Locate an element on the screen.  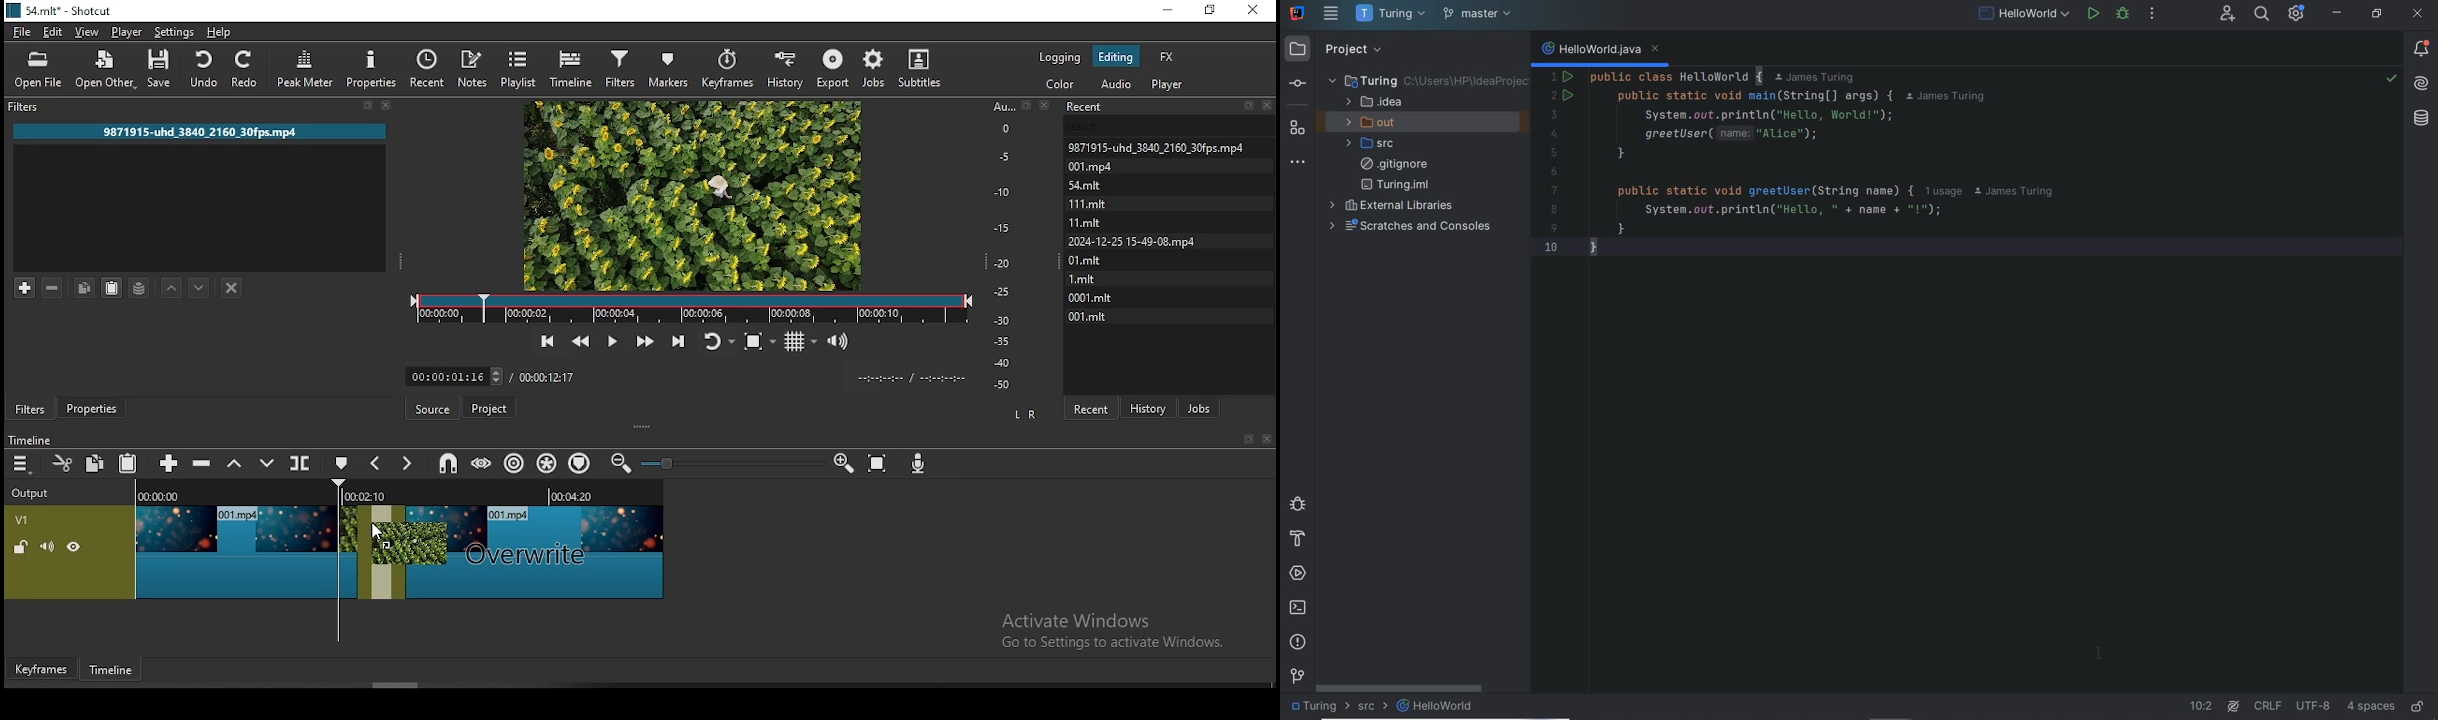
markers is located at coordinates (667, 68).